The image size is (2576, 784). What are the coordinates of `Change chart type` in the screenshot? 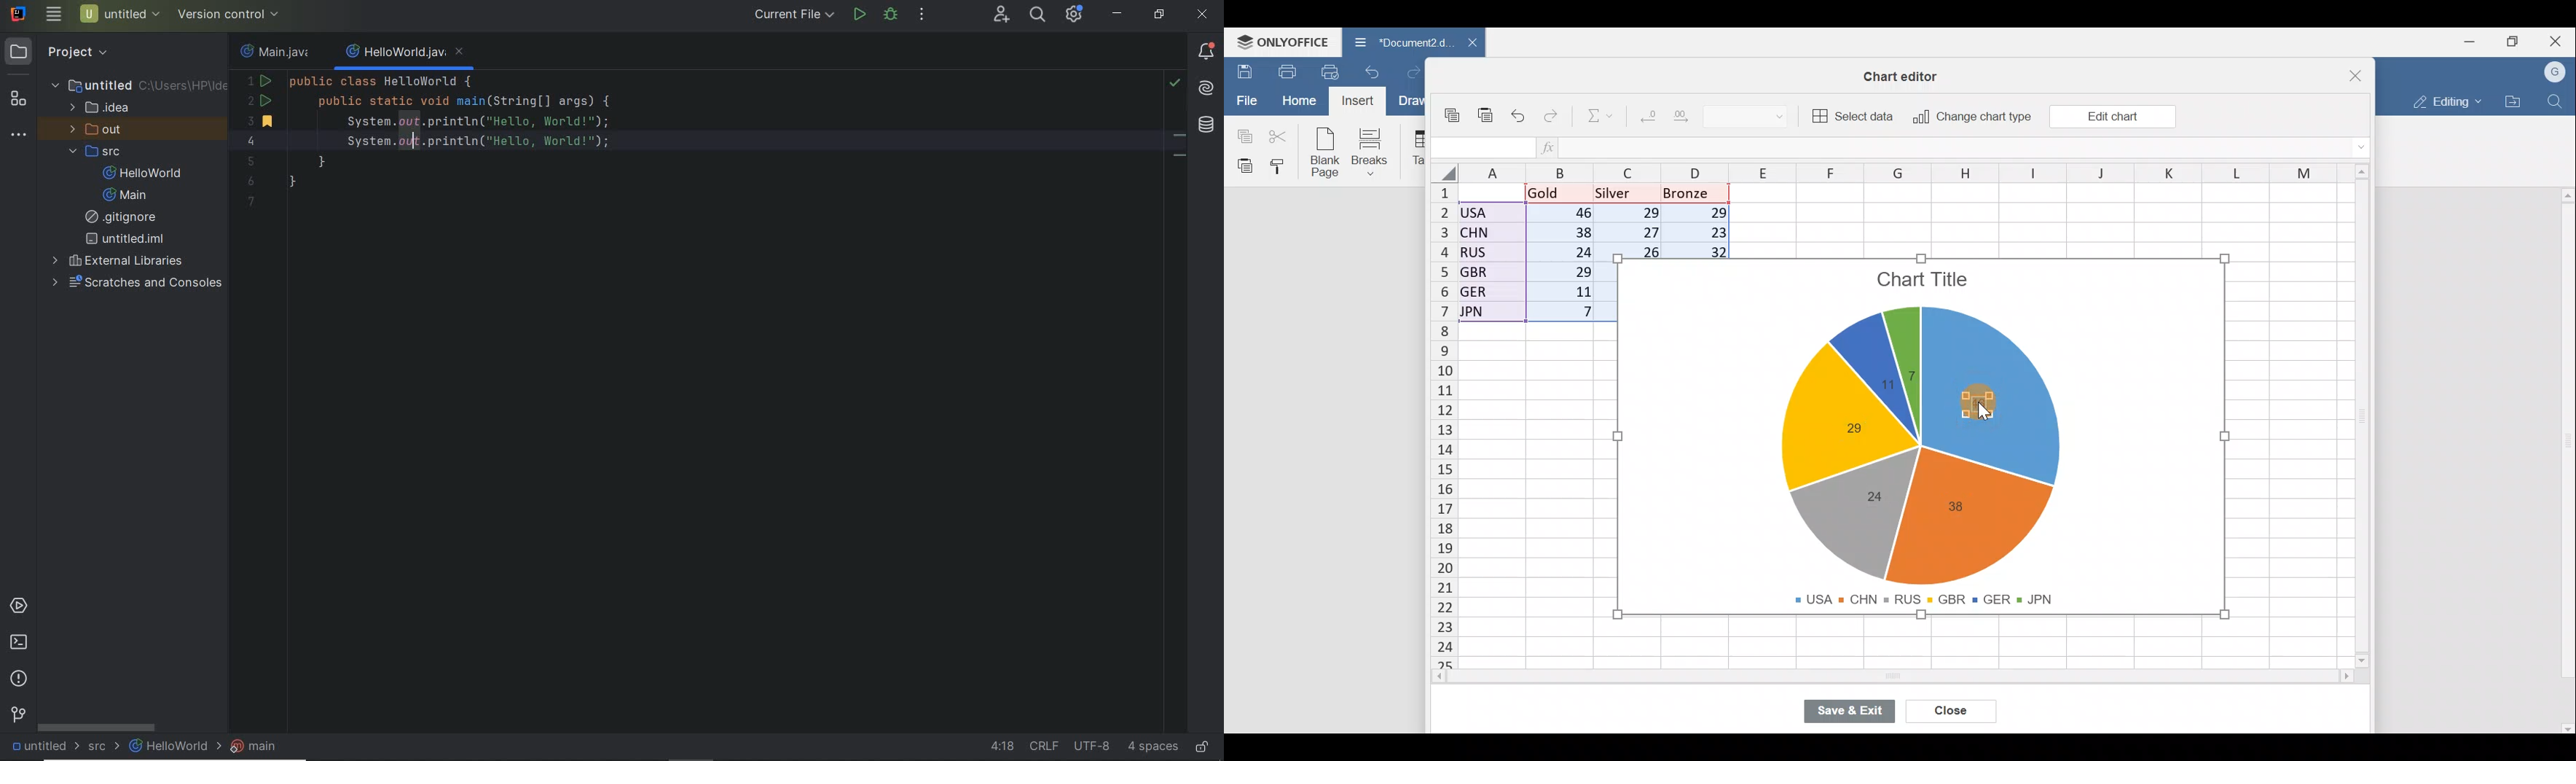 It's located at (1968, 118).